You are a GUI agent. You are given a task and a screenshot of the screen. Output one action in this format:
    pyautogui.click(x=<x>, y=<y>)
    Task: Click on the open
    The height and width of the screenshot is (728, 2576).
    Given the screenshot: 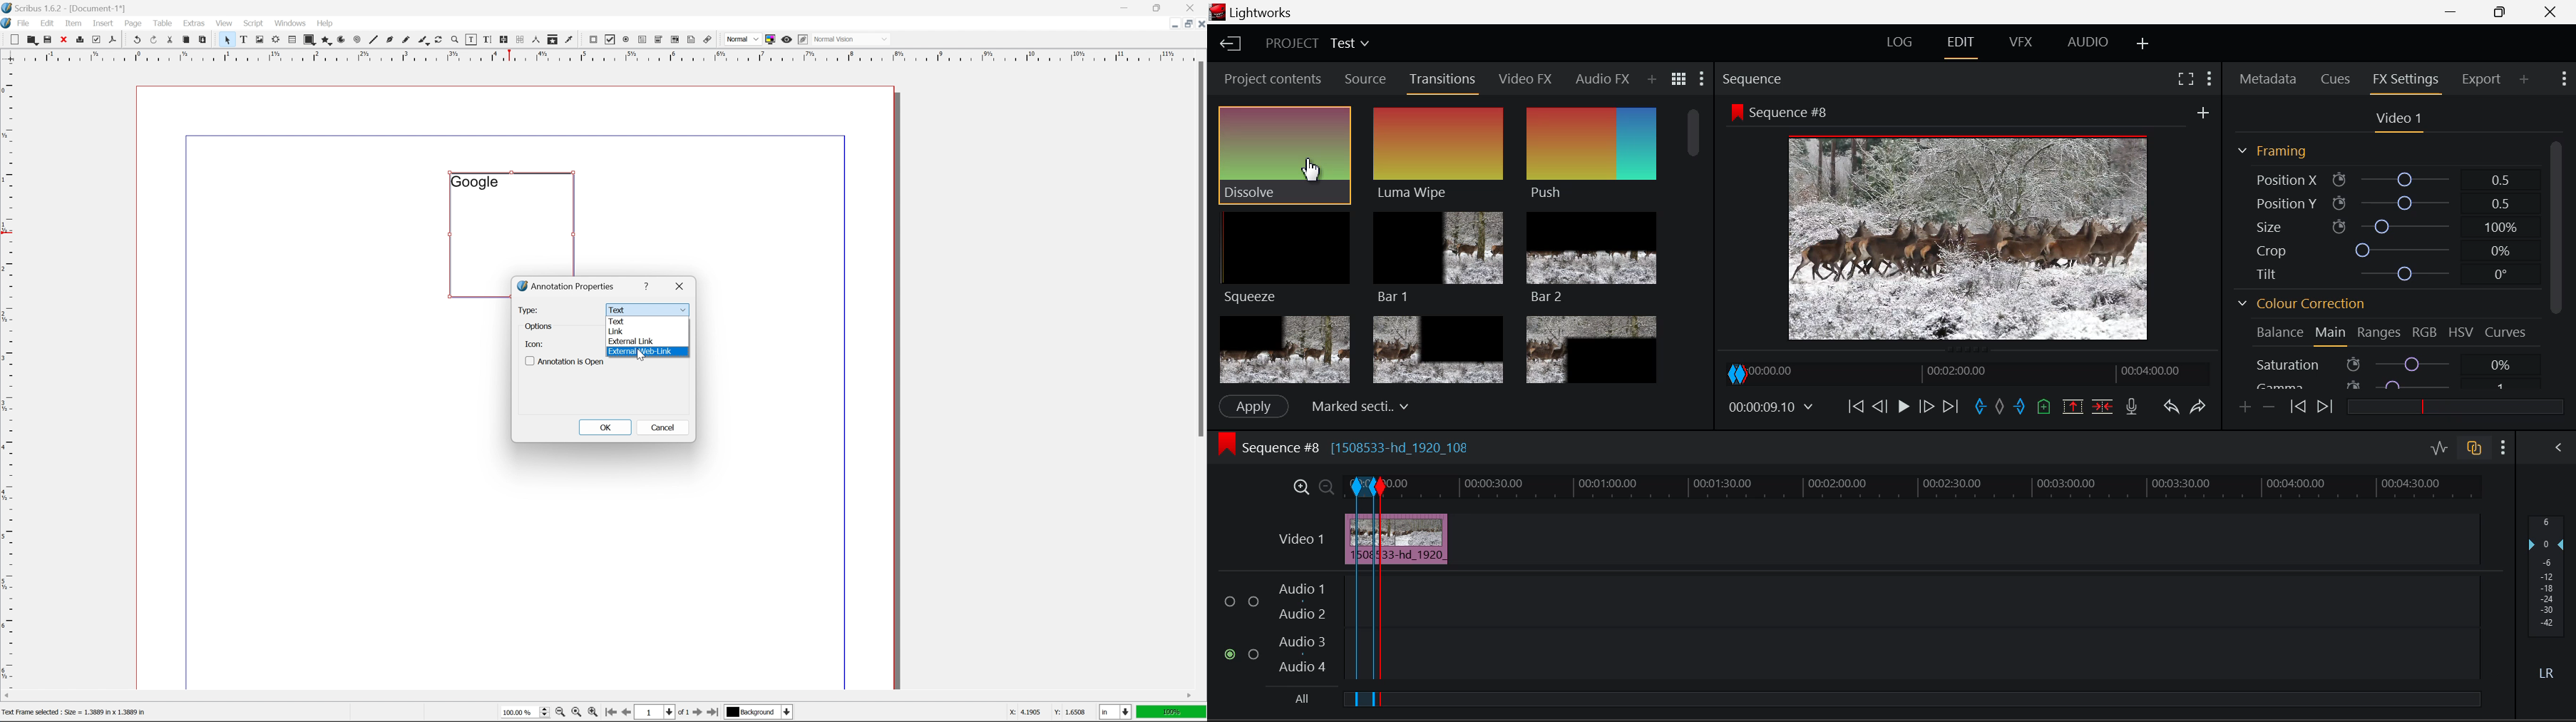 What is the action you would take?
    pyautogui.click(x=31, y=40)
    